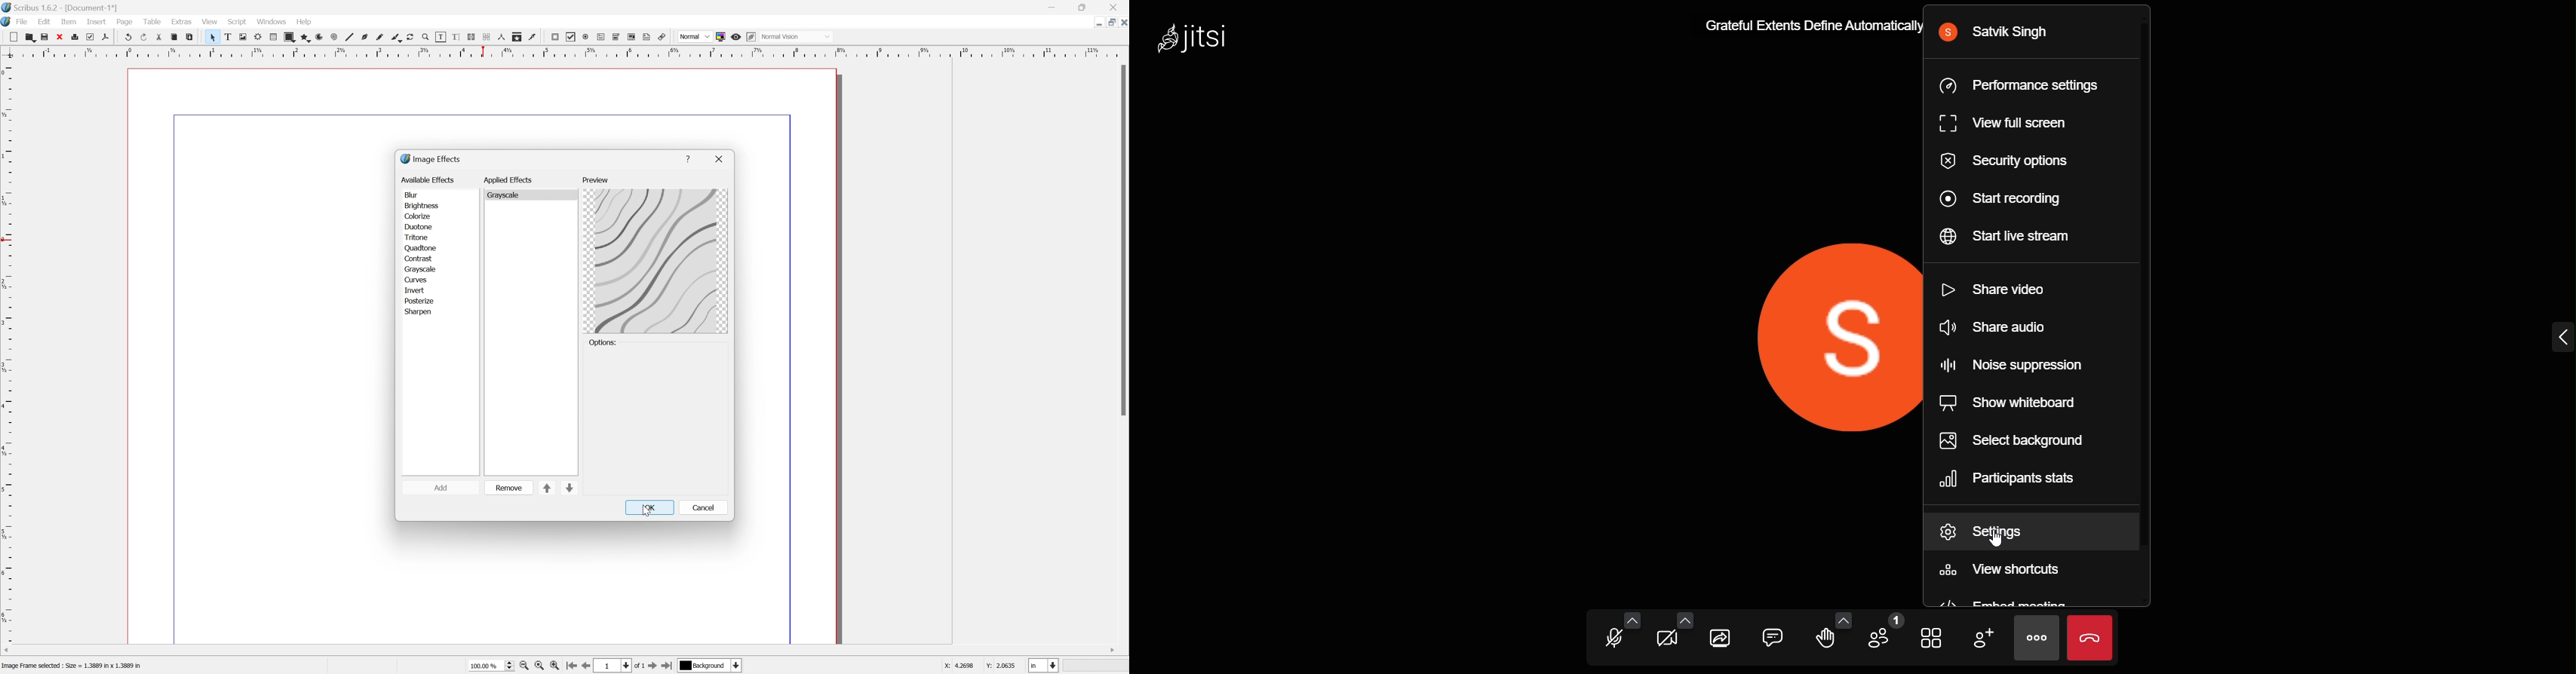  What do you see at coordinates (441, 487) in the screenshot?
I see `add` at bounding box center [441, 487].